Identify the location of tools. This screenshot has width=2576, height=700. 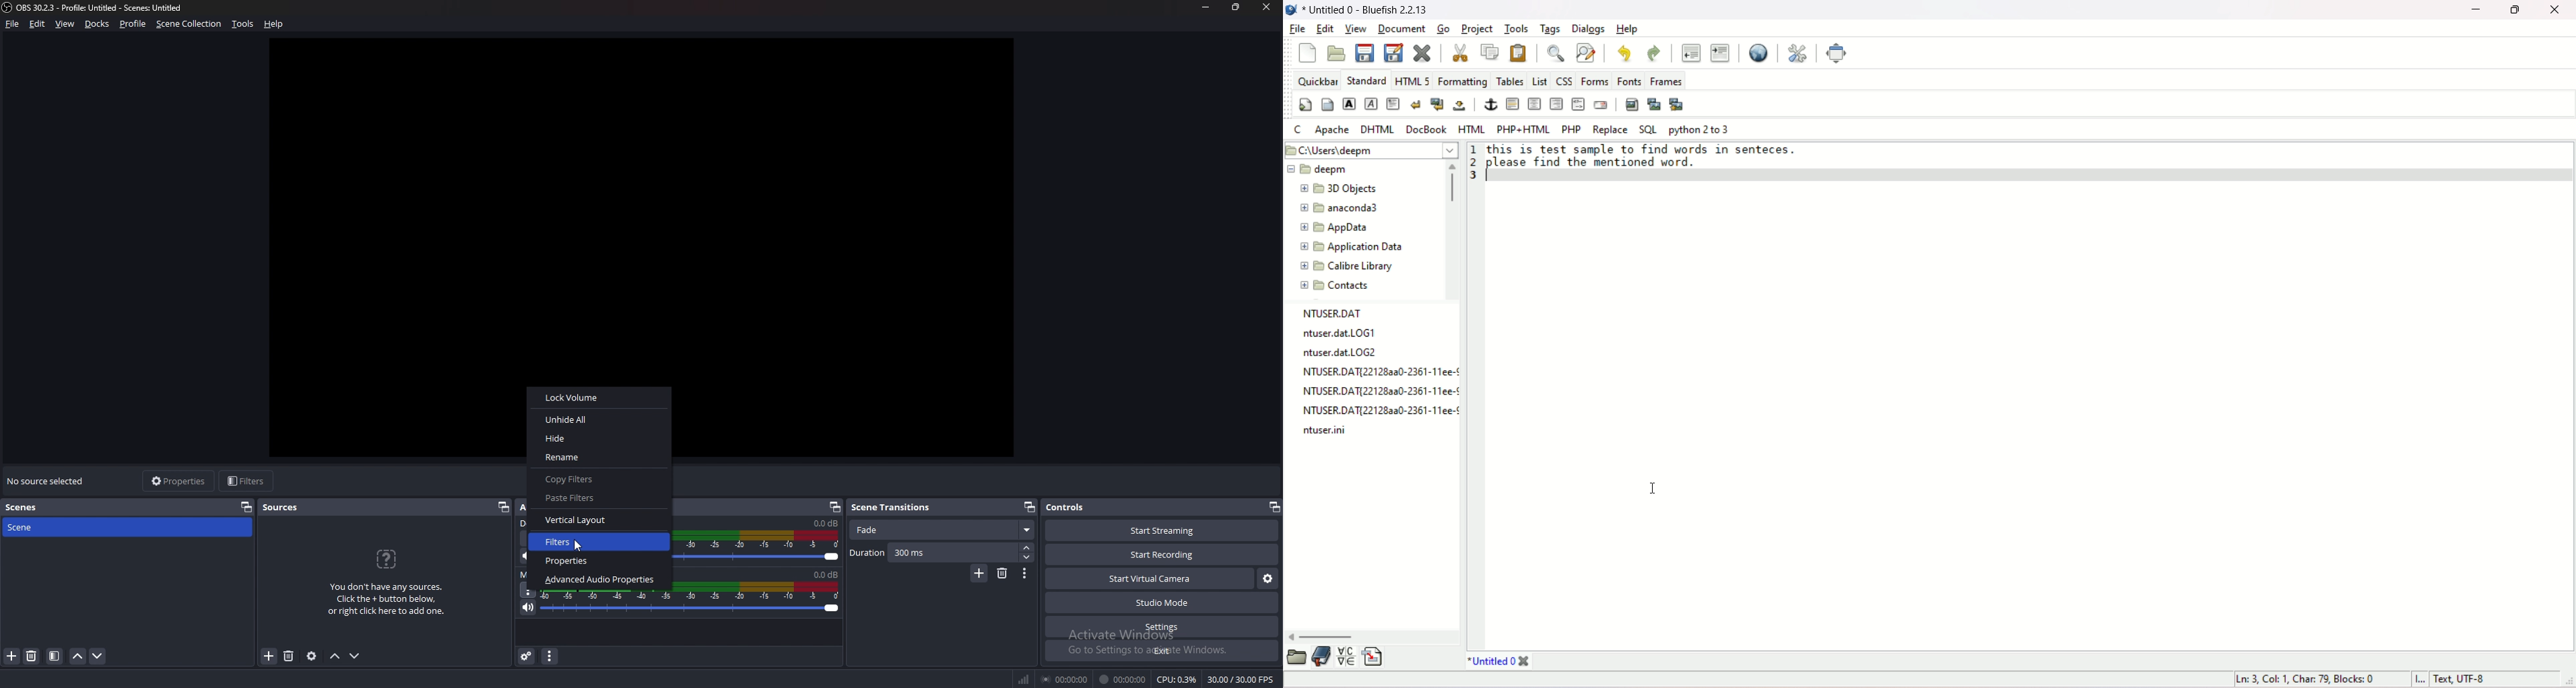
(242, 24).